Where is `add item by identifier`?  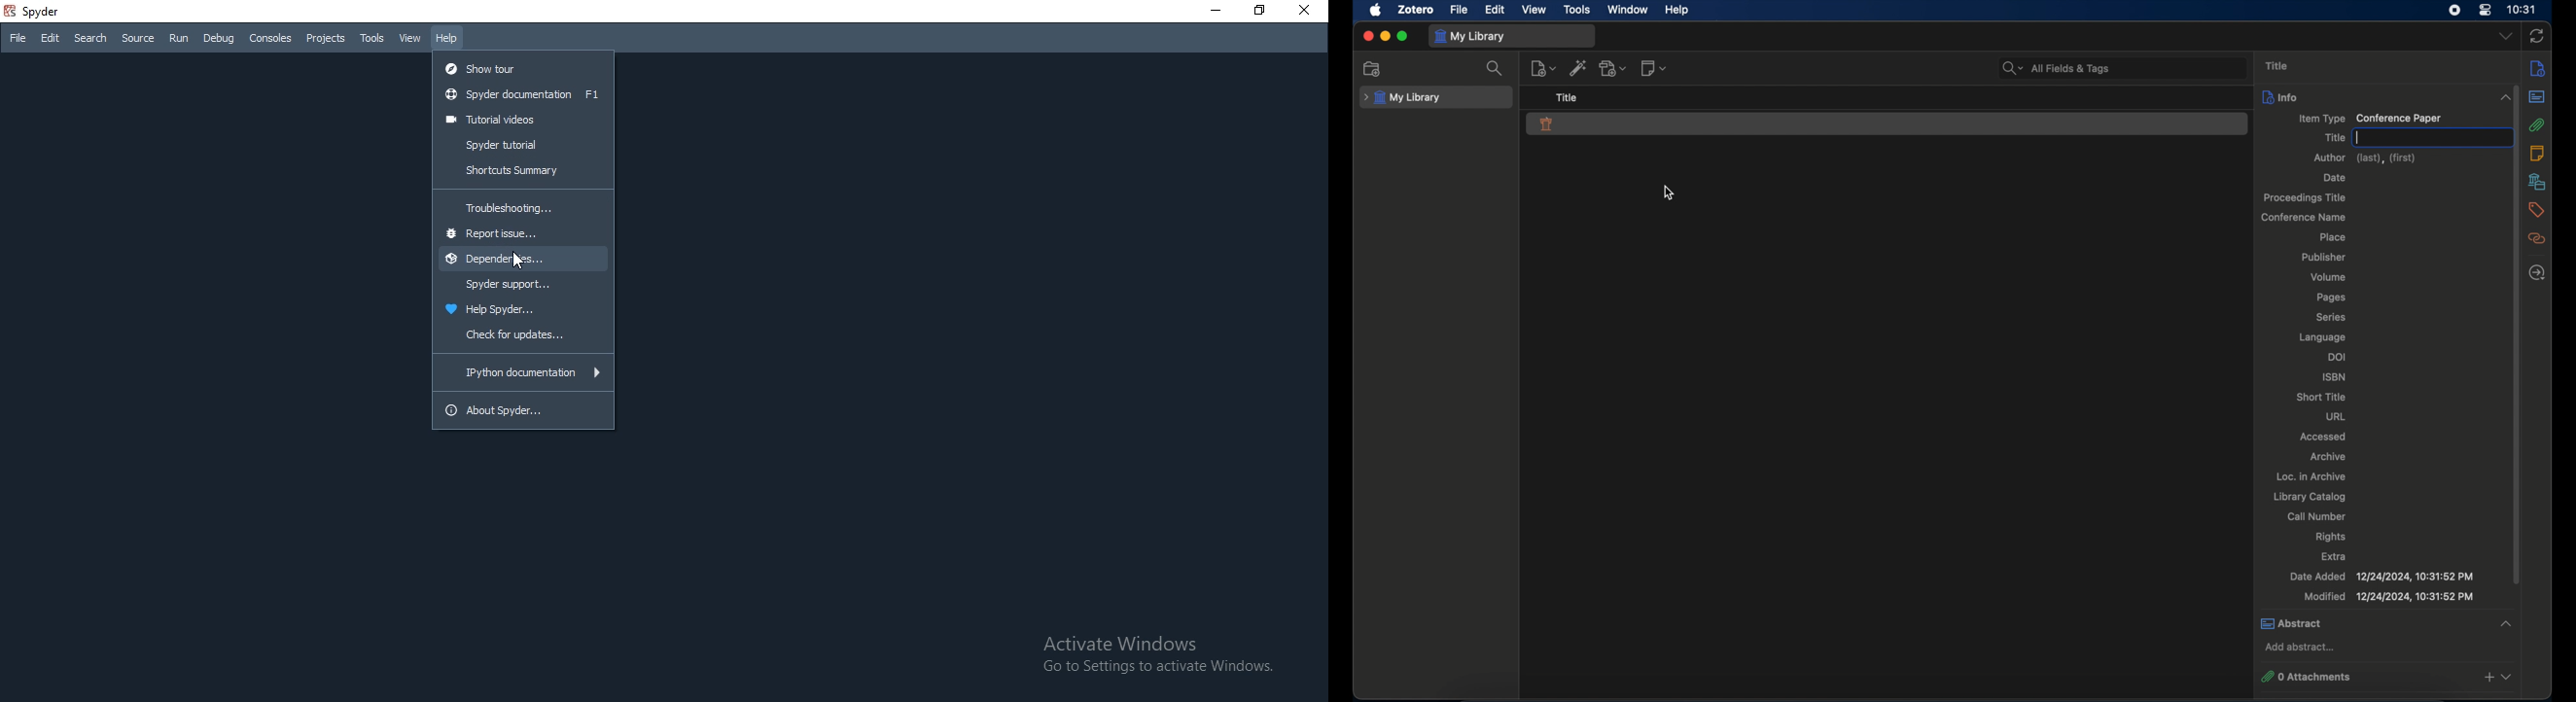 add item by identifier is located at coordinates (1579, 68).